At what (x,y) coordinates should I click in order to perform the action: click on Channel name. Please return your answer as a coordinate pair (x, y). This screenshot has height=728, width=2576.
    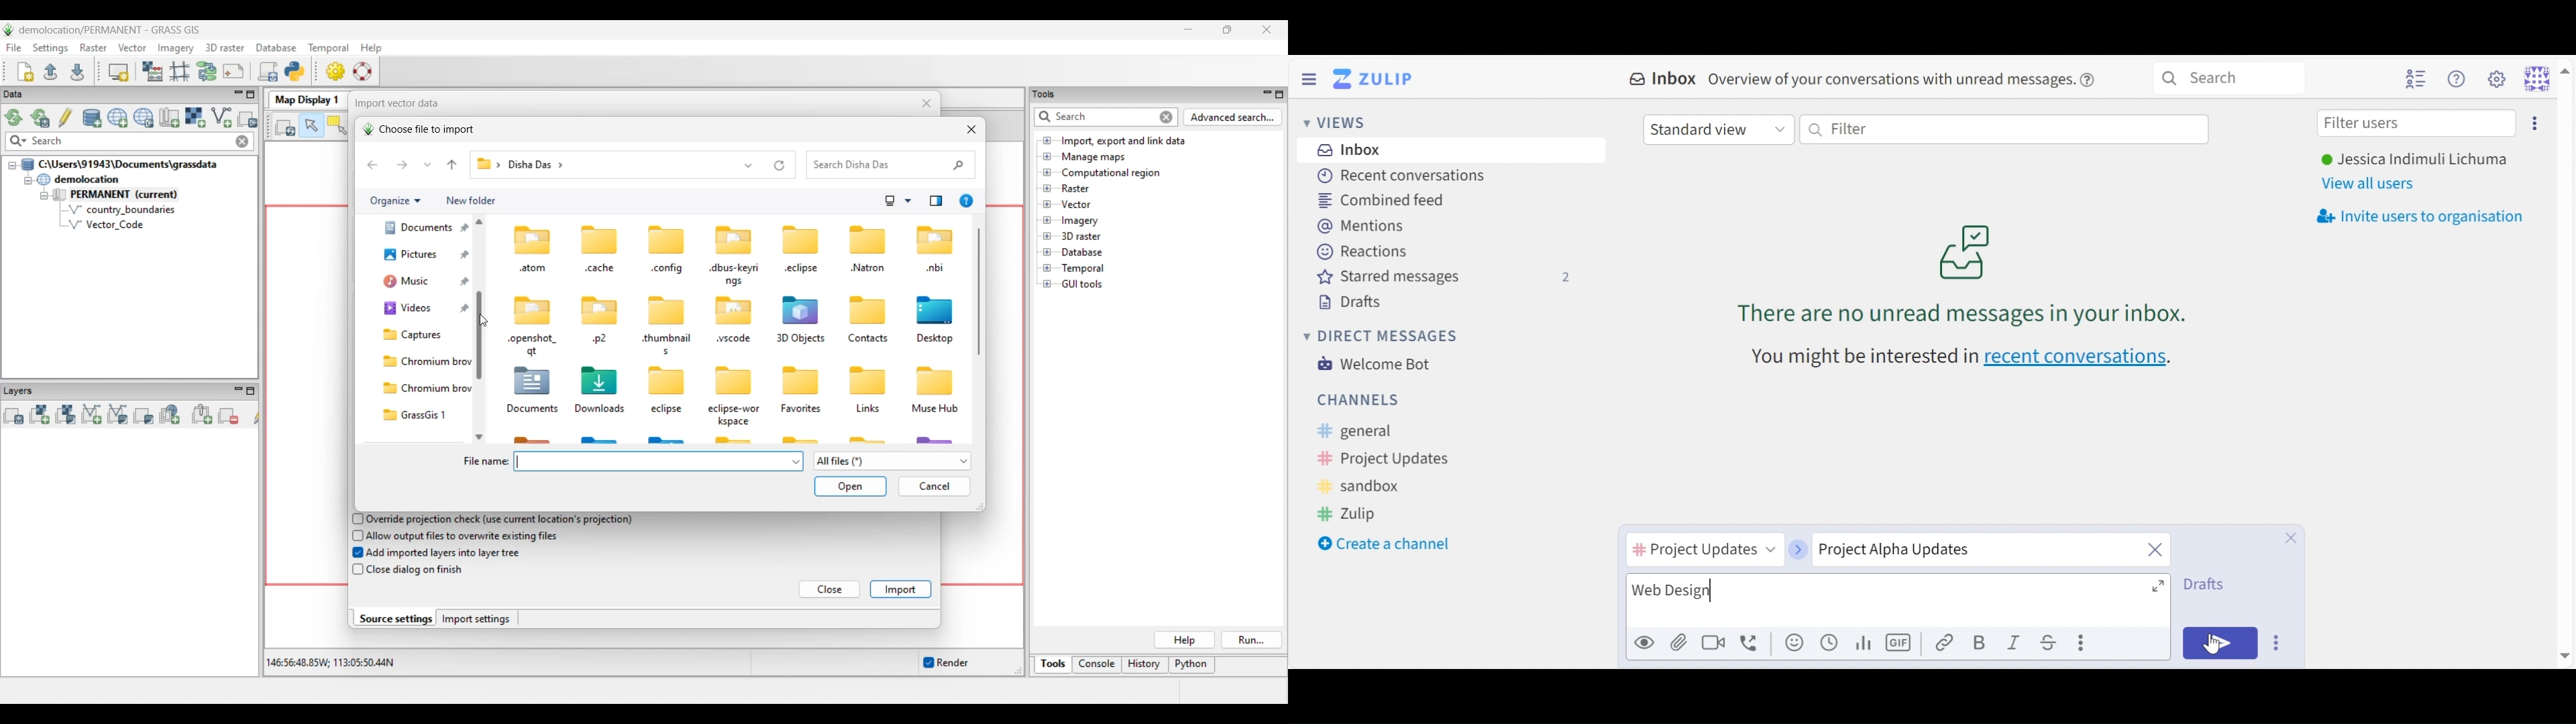
    Looking at the image, I should click on (1701, 554).